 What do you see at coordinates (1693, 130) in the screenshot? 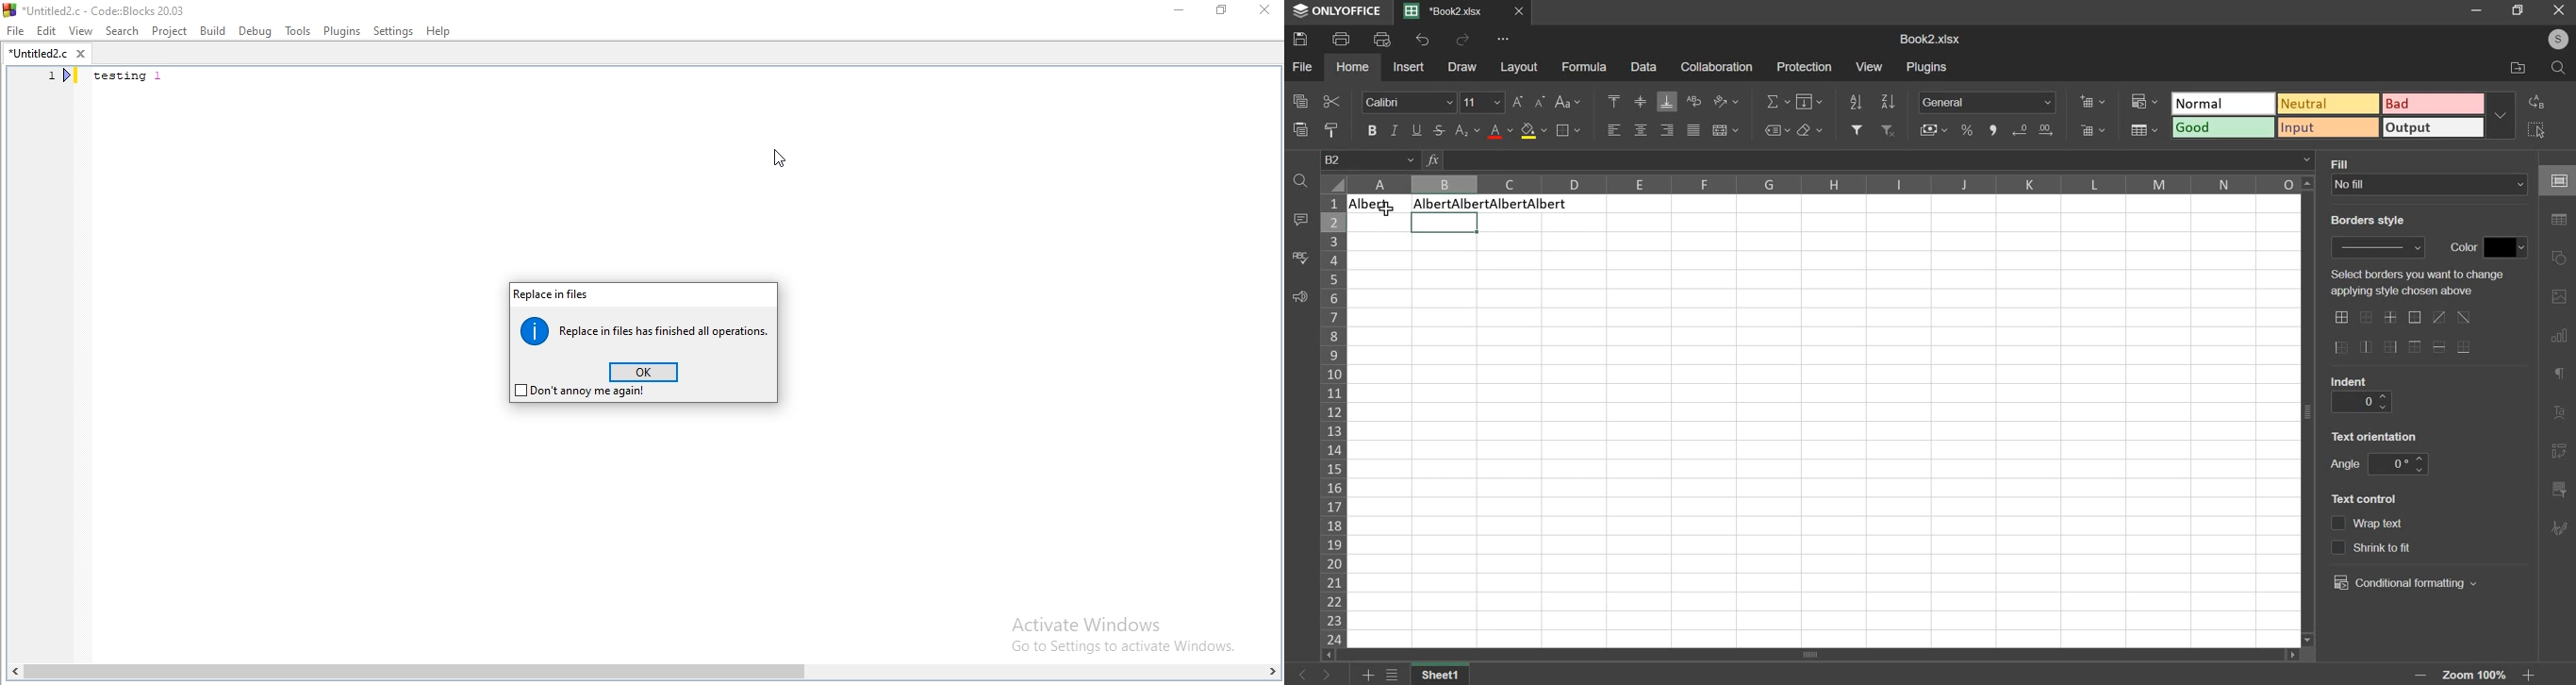
I see `justified` at bounding box center [1693, 130].